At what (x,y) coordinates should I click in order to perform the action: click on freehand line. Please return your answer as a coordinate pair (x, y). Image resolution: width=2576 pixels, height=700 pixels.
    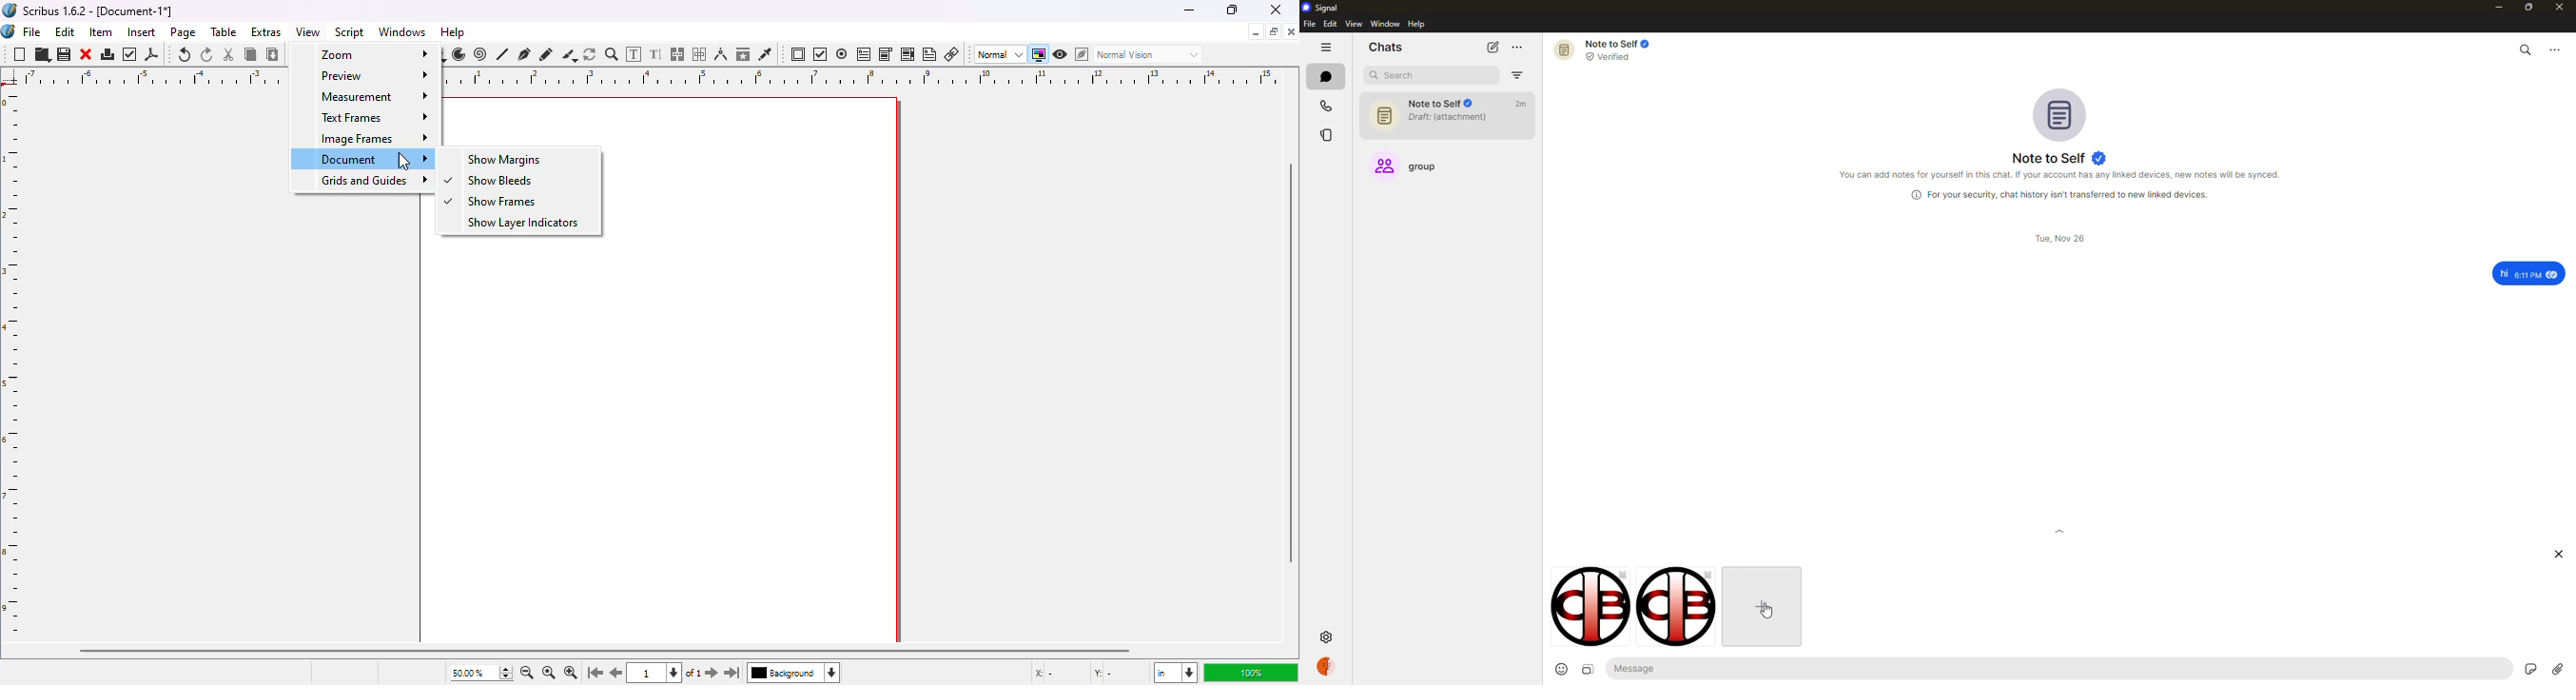
    Looking at the image, I should click on (546, 54).